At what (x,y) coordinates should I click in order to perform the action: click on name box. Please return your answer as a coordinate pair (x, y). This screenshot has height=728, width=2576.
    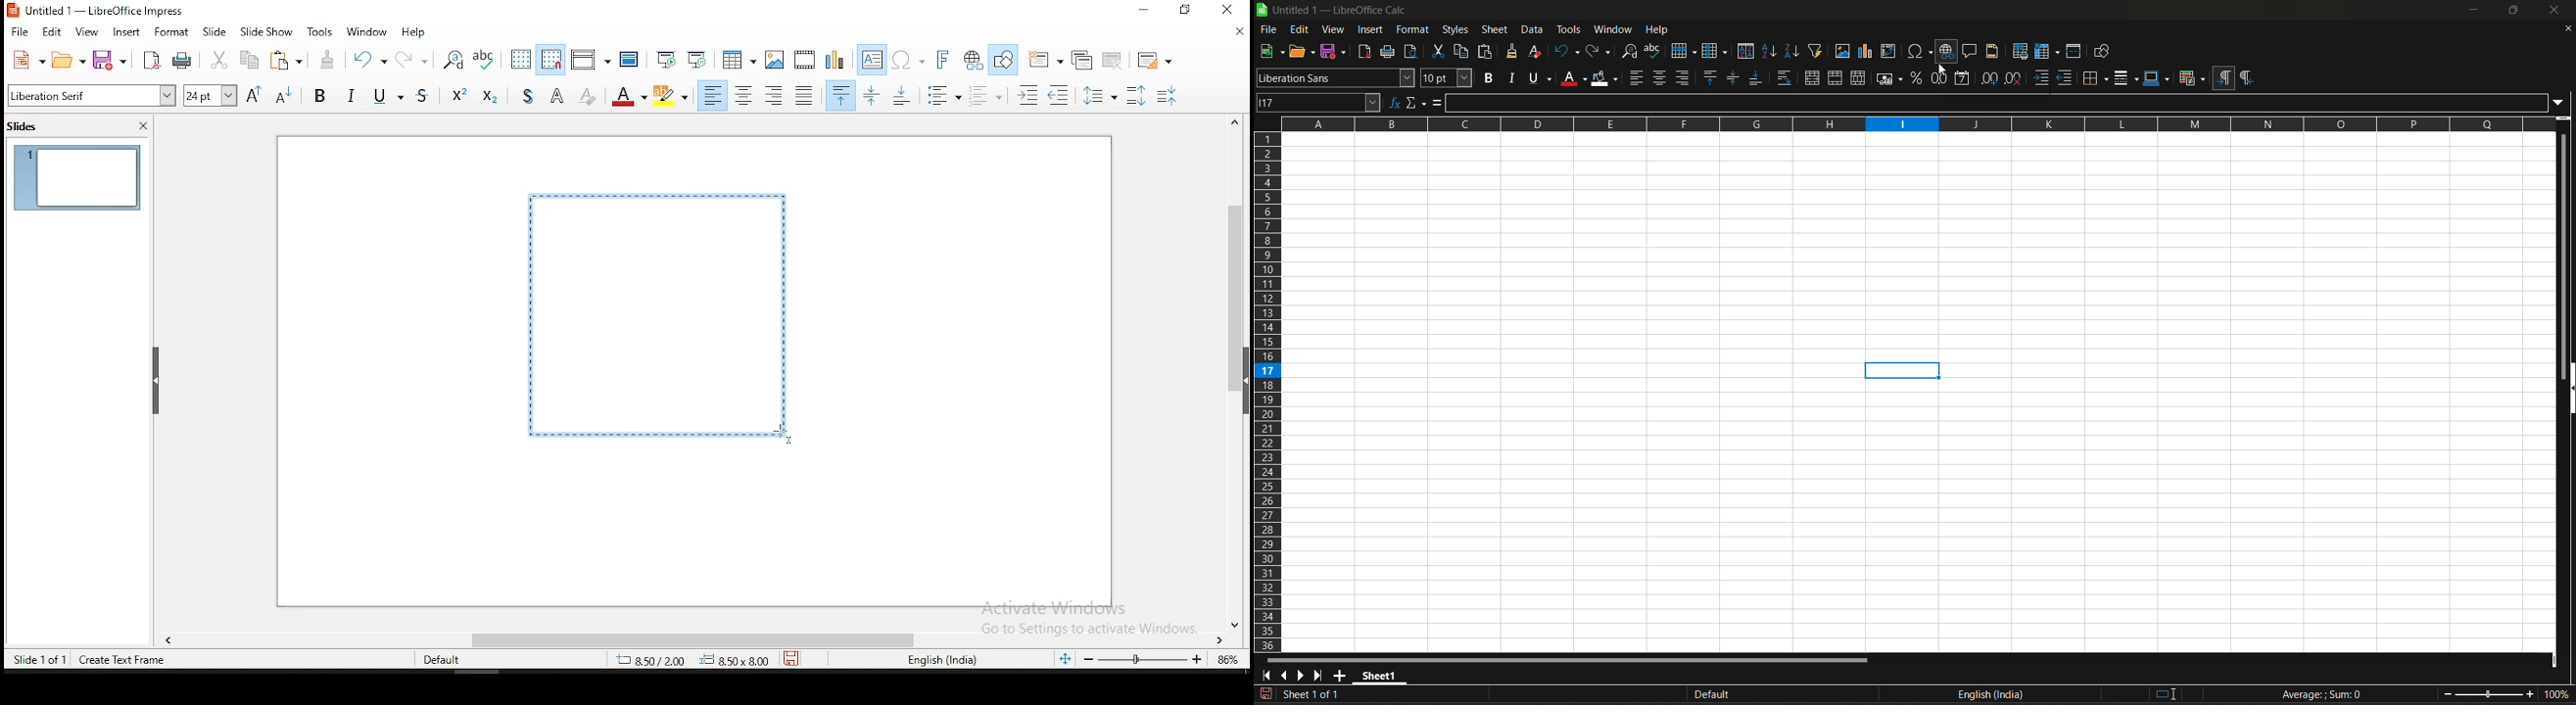
    Looking at the image, I should click on (1320, 103).